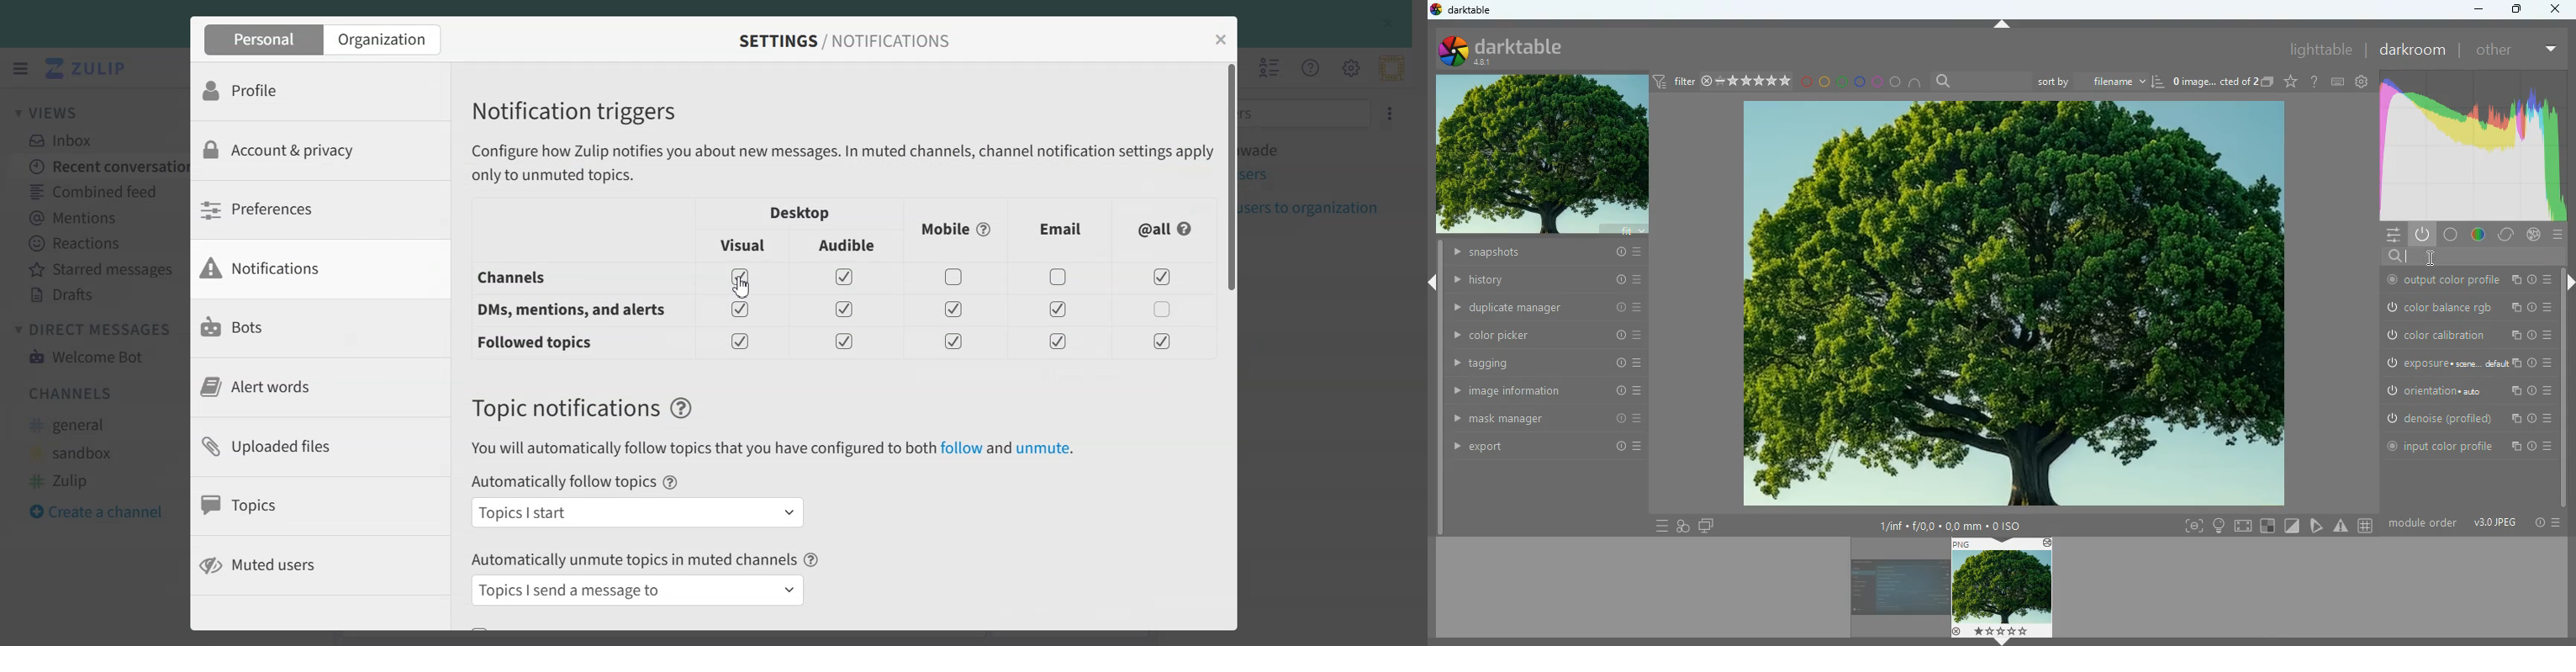  Describe the element at coordinates (2267, 525) in the screenshot. I see `square` at that location.